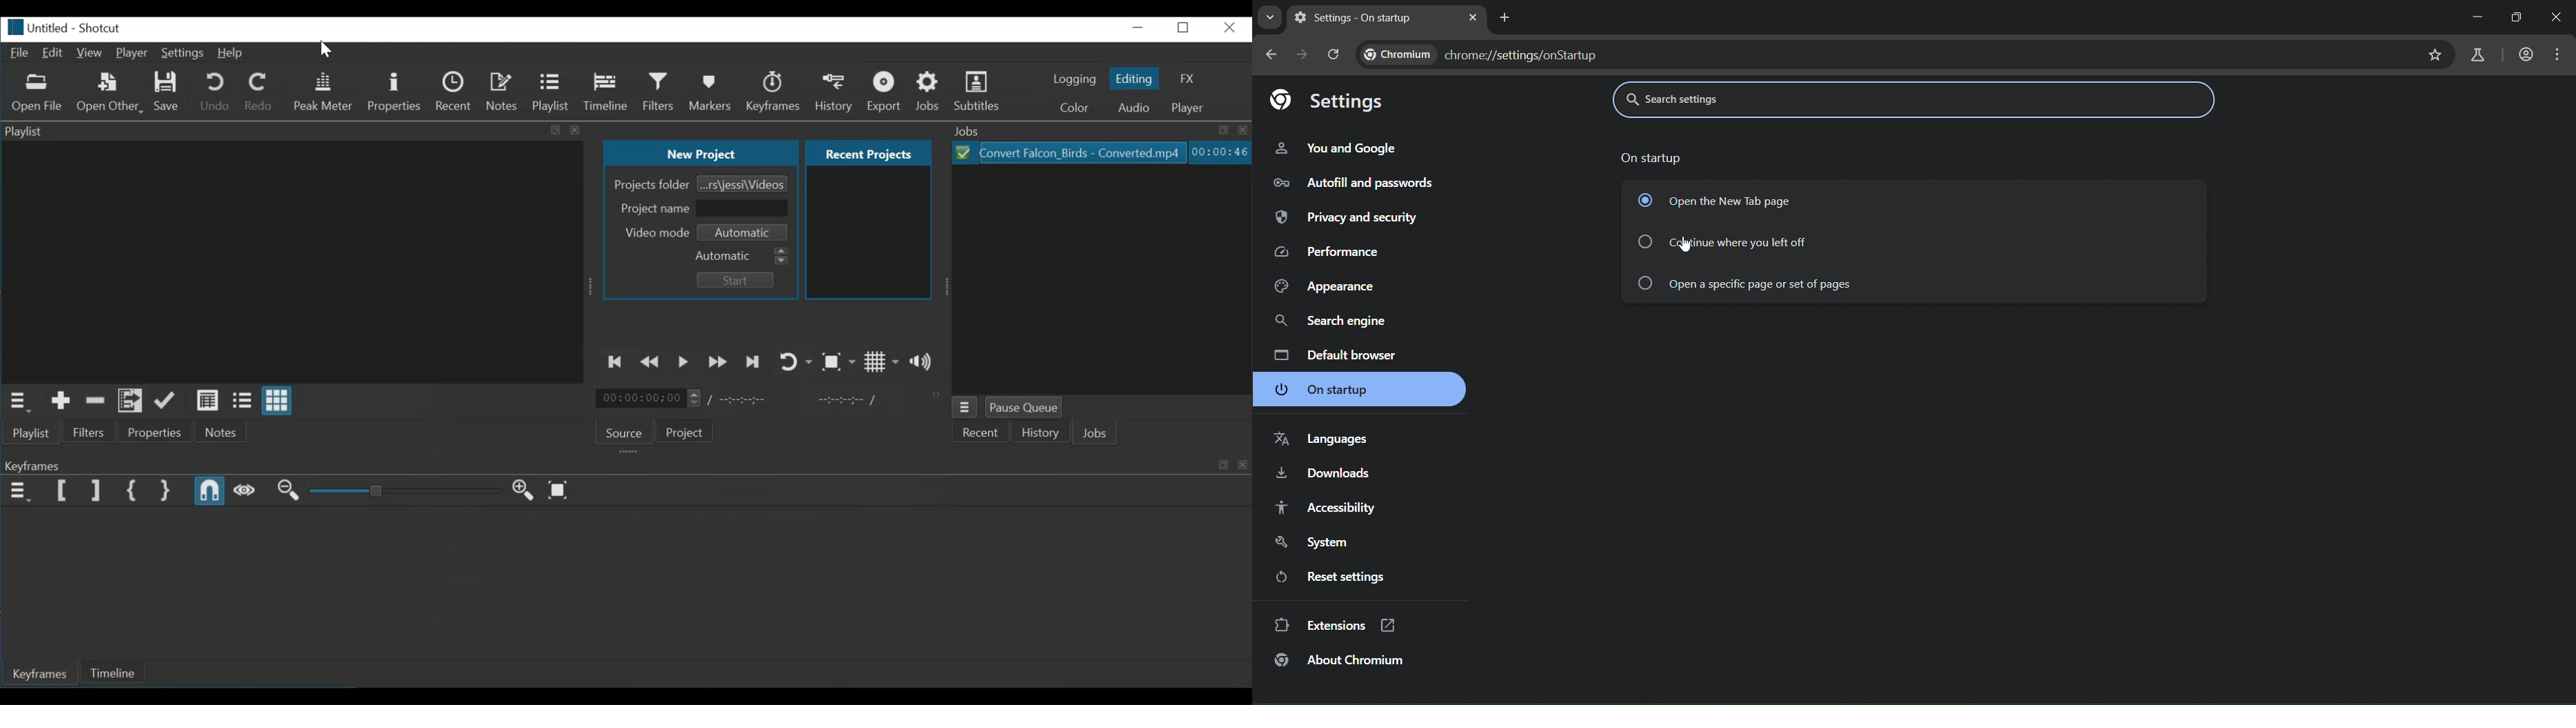 This screenshot has height=728, width=2576. Describe the element at coordinates (1067, 152) in the screenshot. I see `Convert Falcon_Birds - Converted.mp4(File)` at that location.